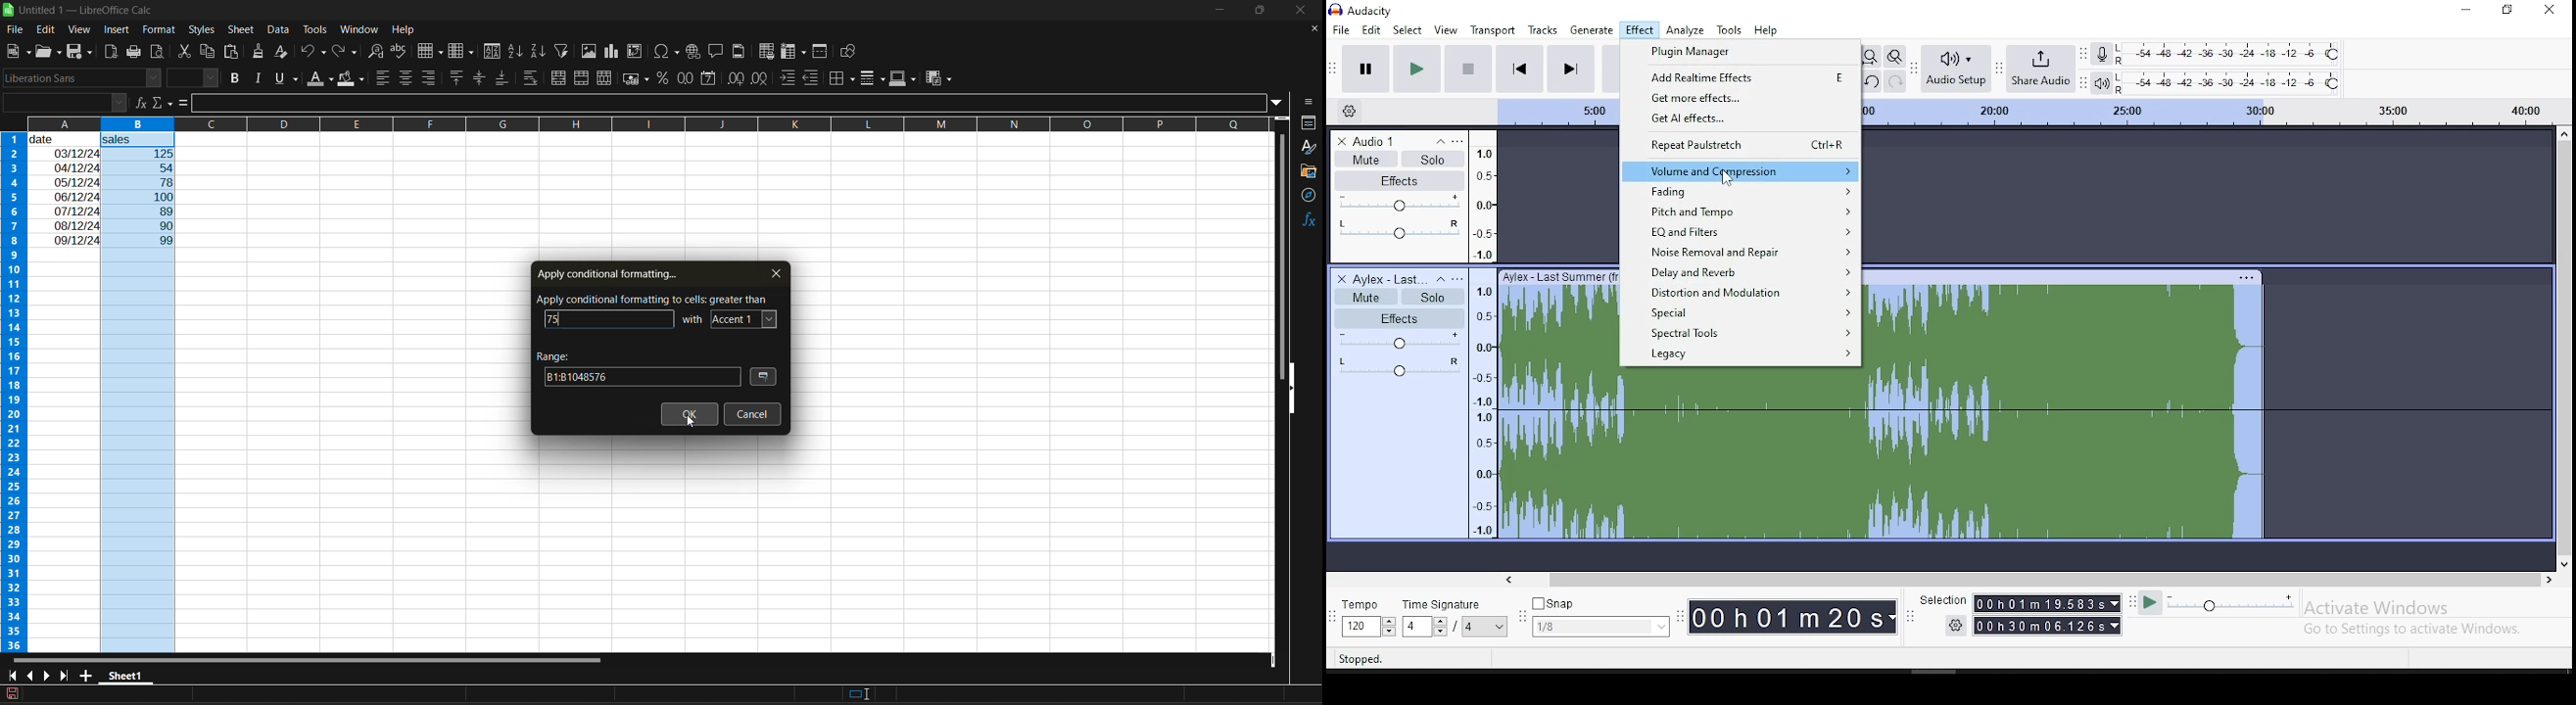 The height and width of the screenshot is (728, 2576). I want to click on scroll to next sheet, so click(48, 674).